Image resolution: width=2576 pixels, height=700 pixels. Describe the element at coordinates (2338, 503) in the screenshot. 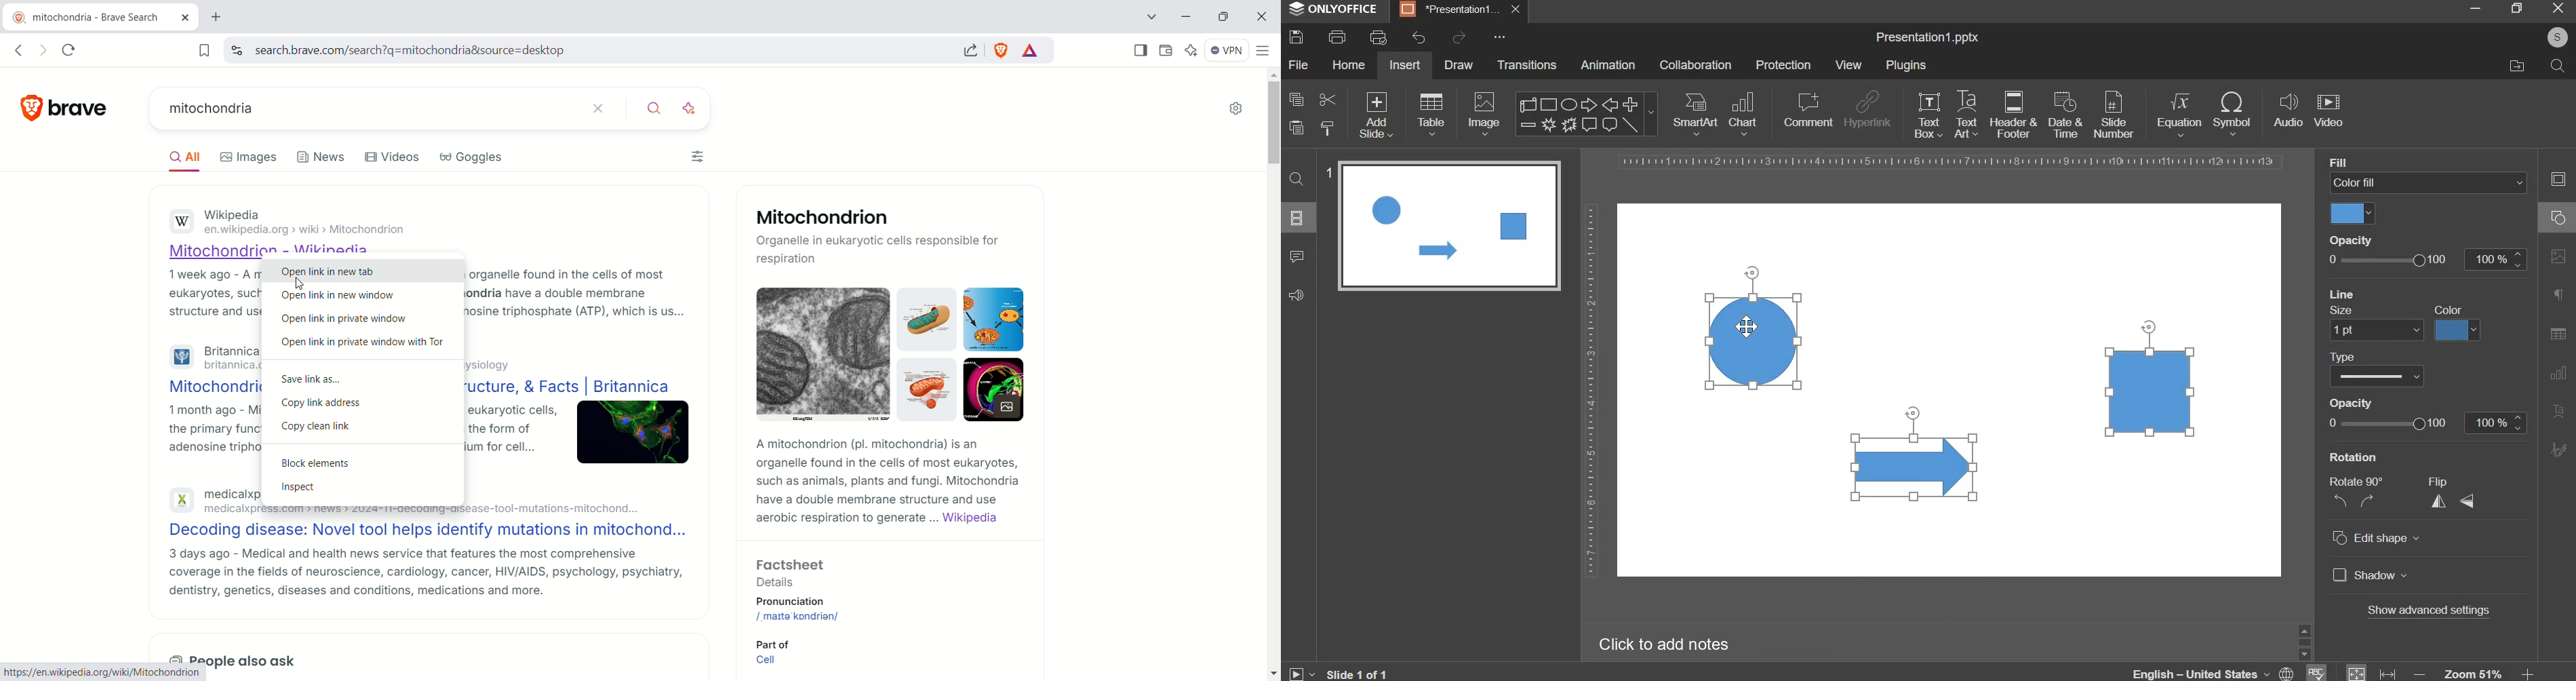

I see `rotate left 90` at that location.